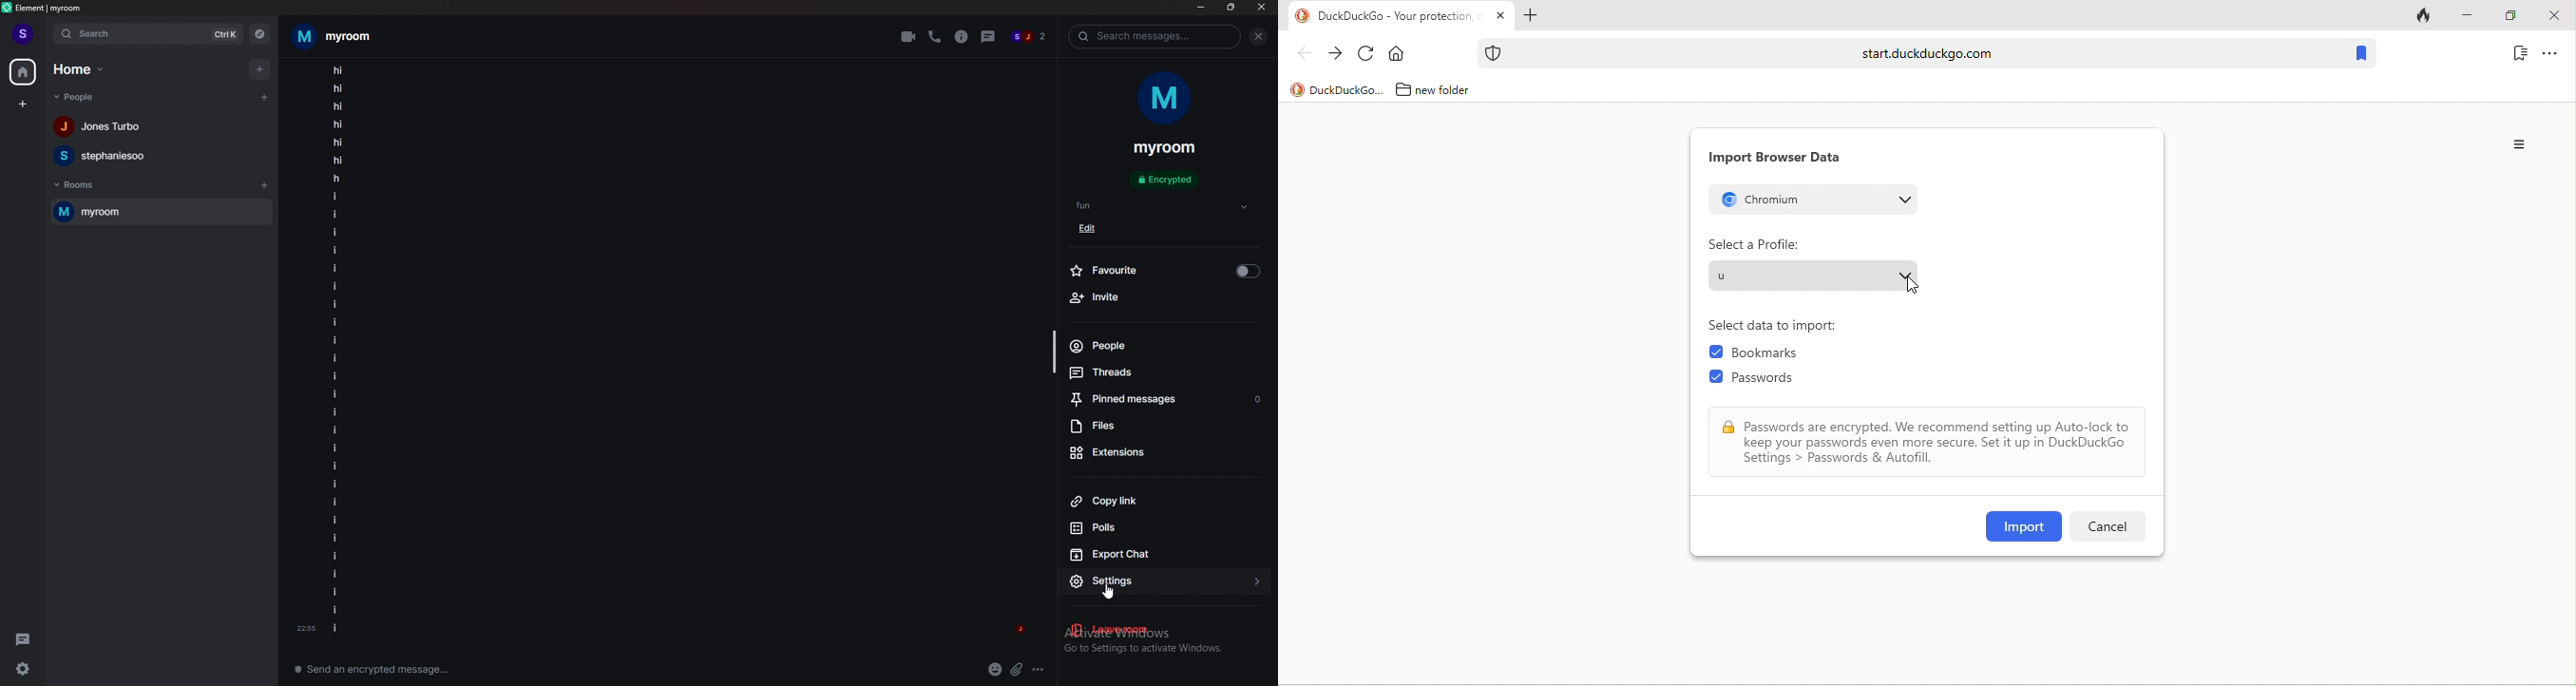 Image resolution: width=2576 pixels, height=700 pixels. What do you see at coordinates (22, 71) in the screenshot?
I see `home` at bounding box center [22, 71].